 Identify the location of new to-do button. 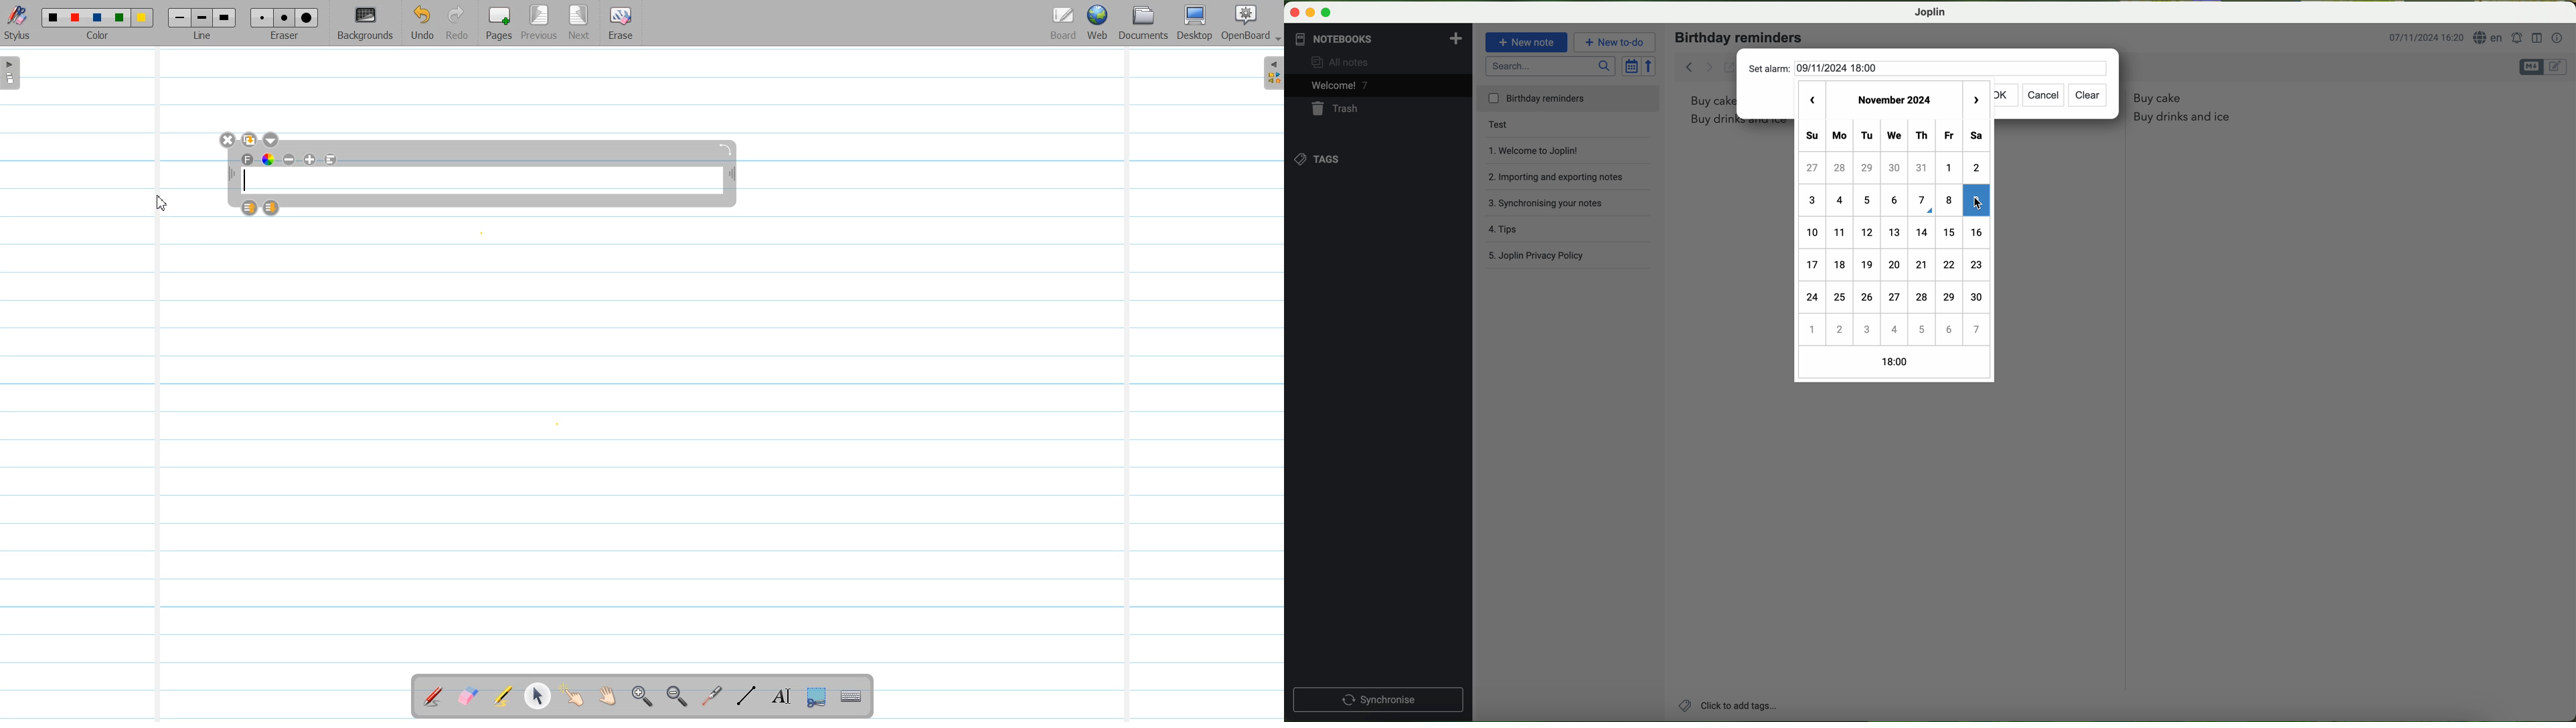
(1615, 43).